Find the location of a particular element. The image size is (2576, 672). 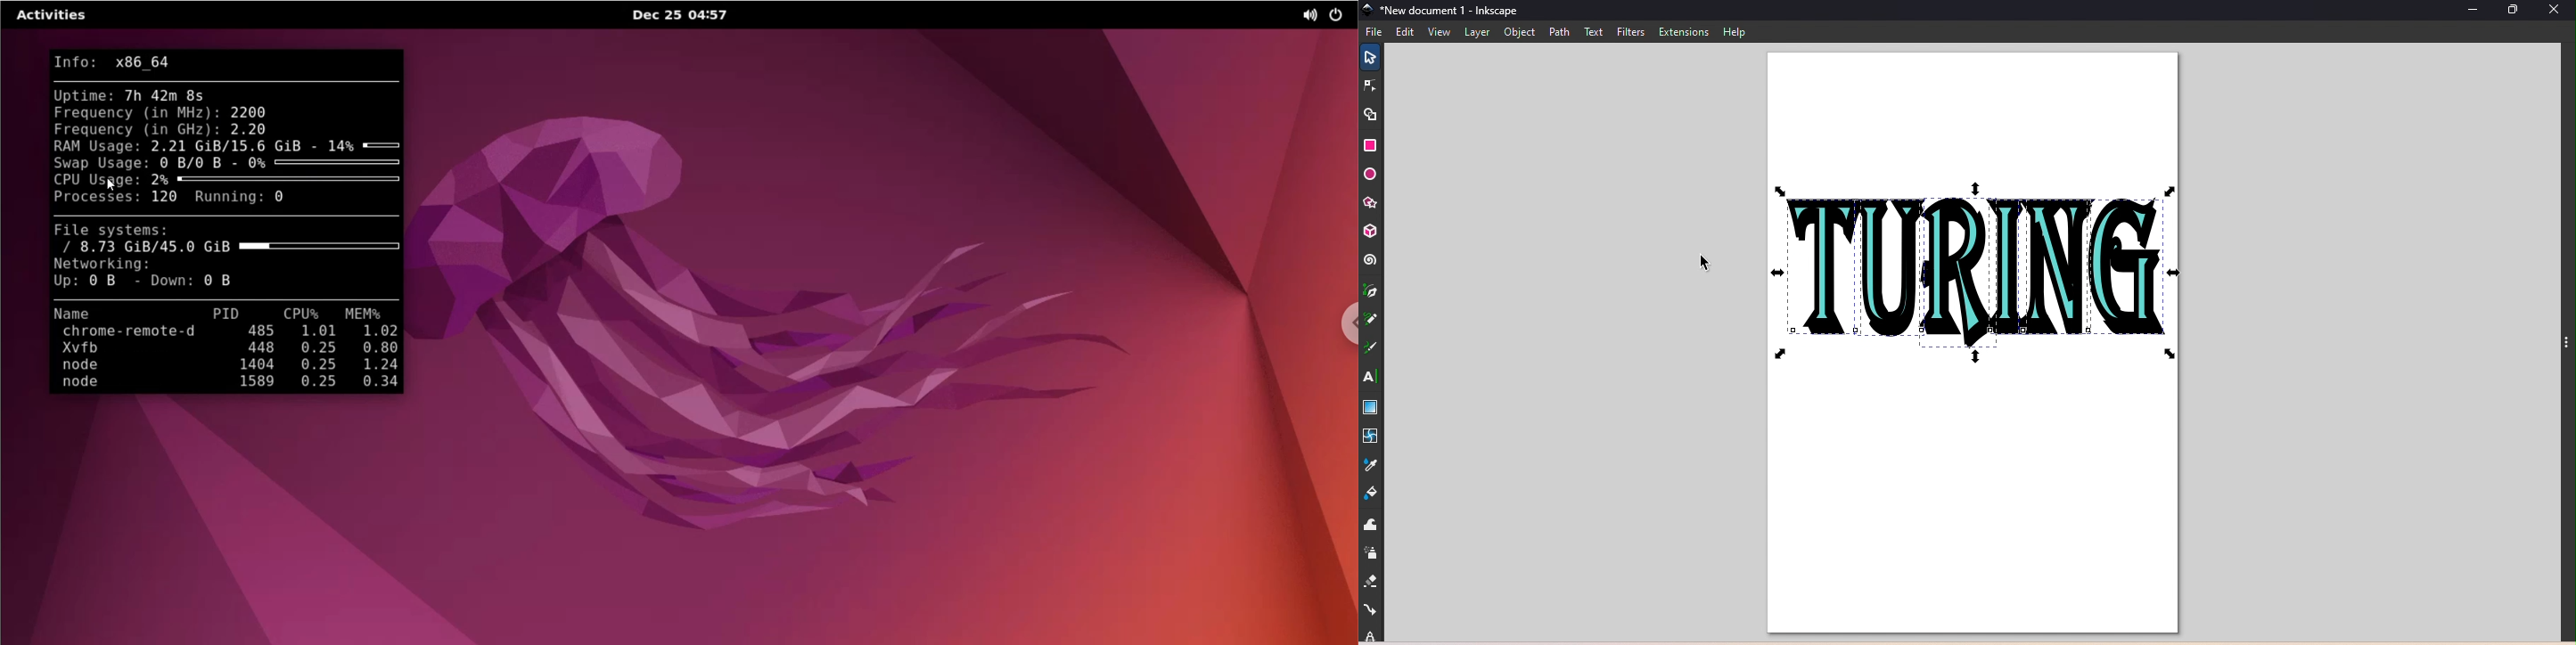

Edit is located at coordinates (1405, 32).